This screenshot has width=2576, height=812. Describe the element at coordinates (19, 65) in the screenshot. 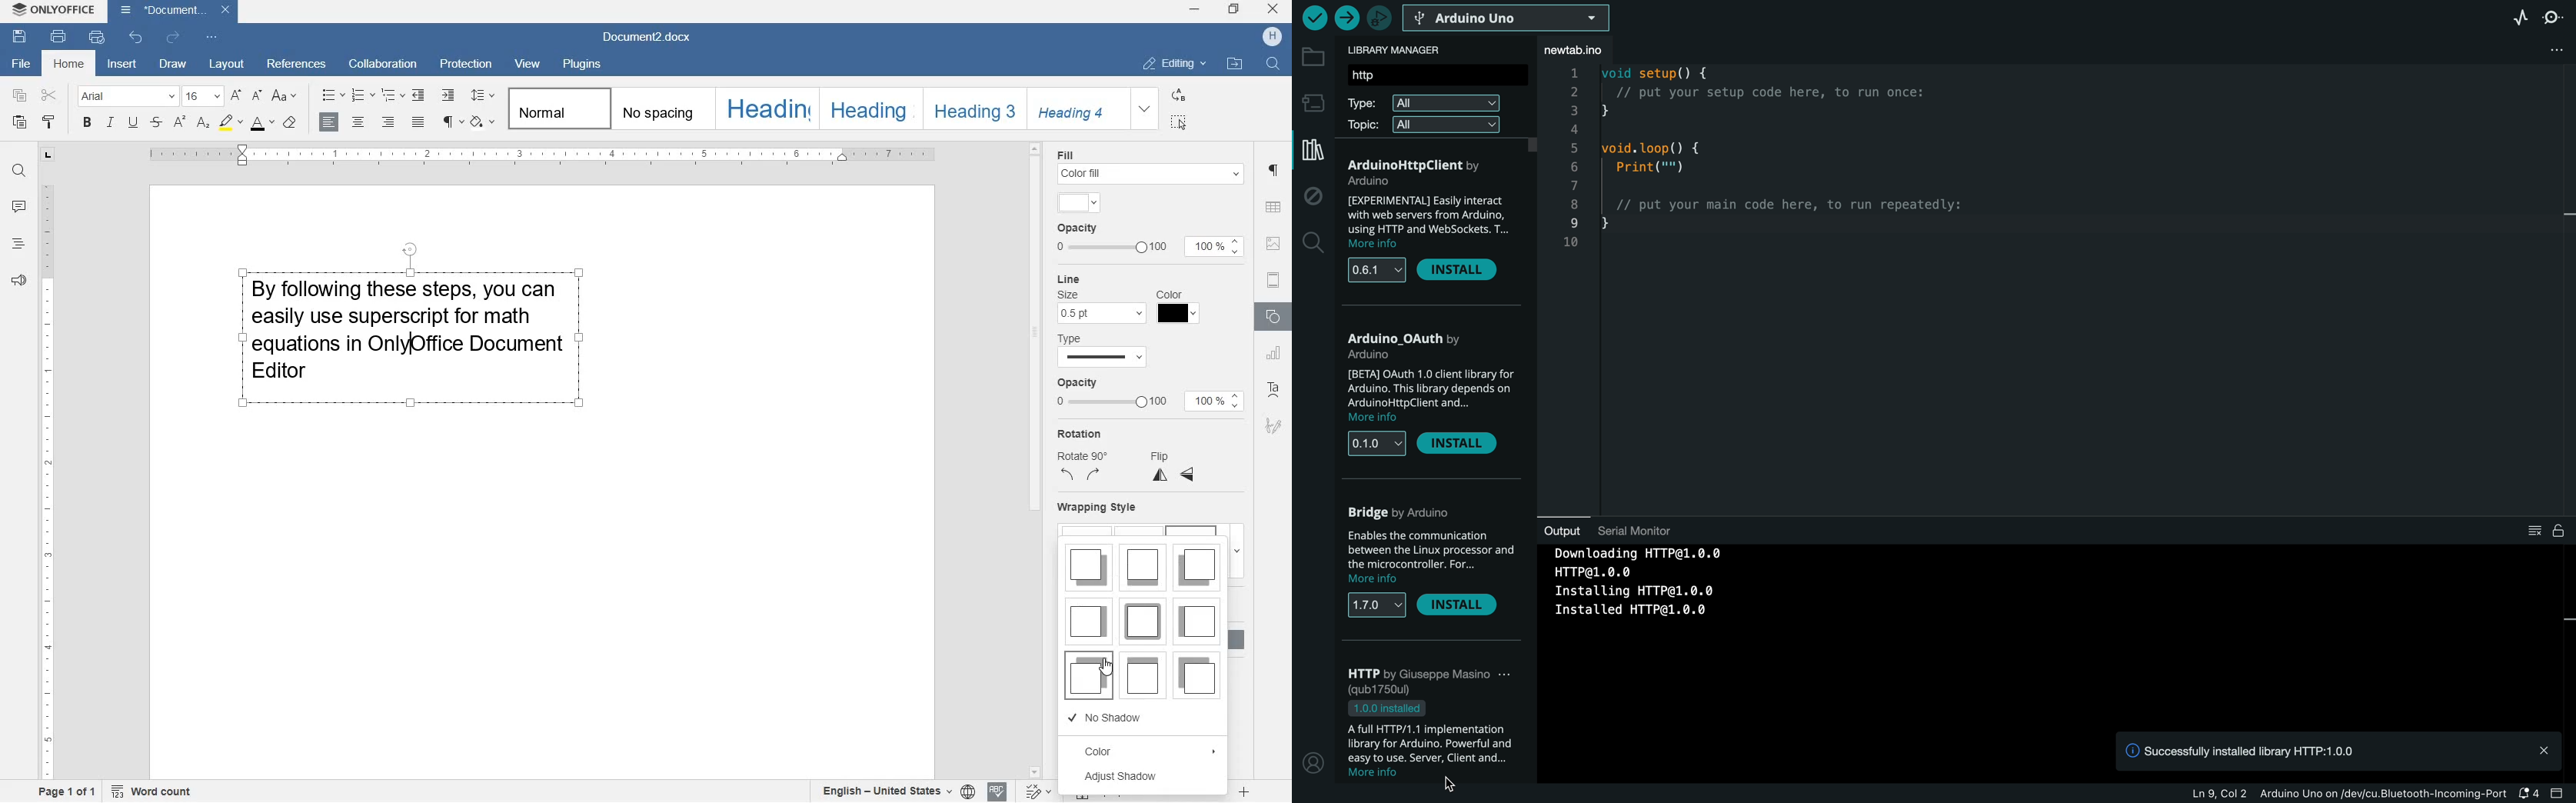

I see `file` at that location.